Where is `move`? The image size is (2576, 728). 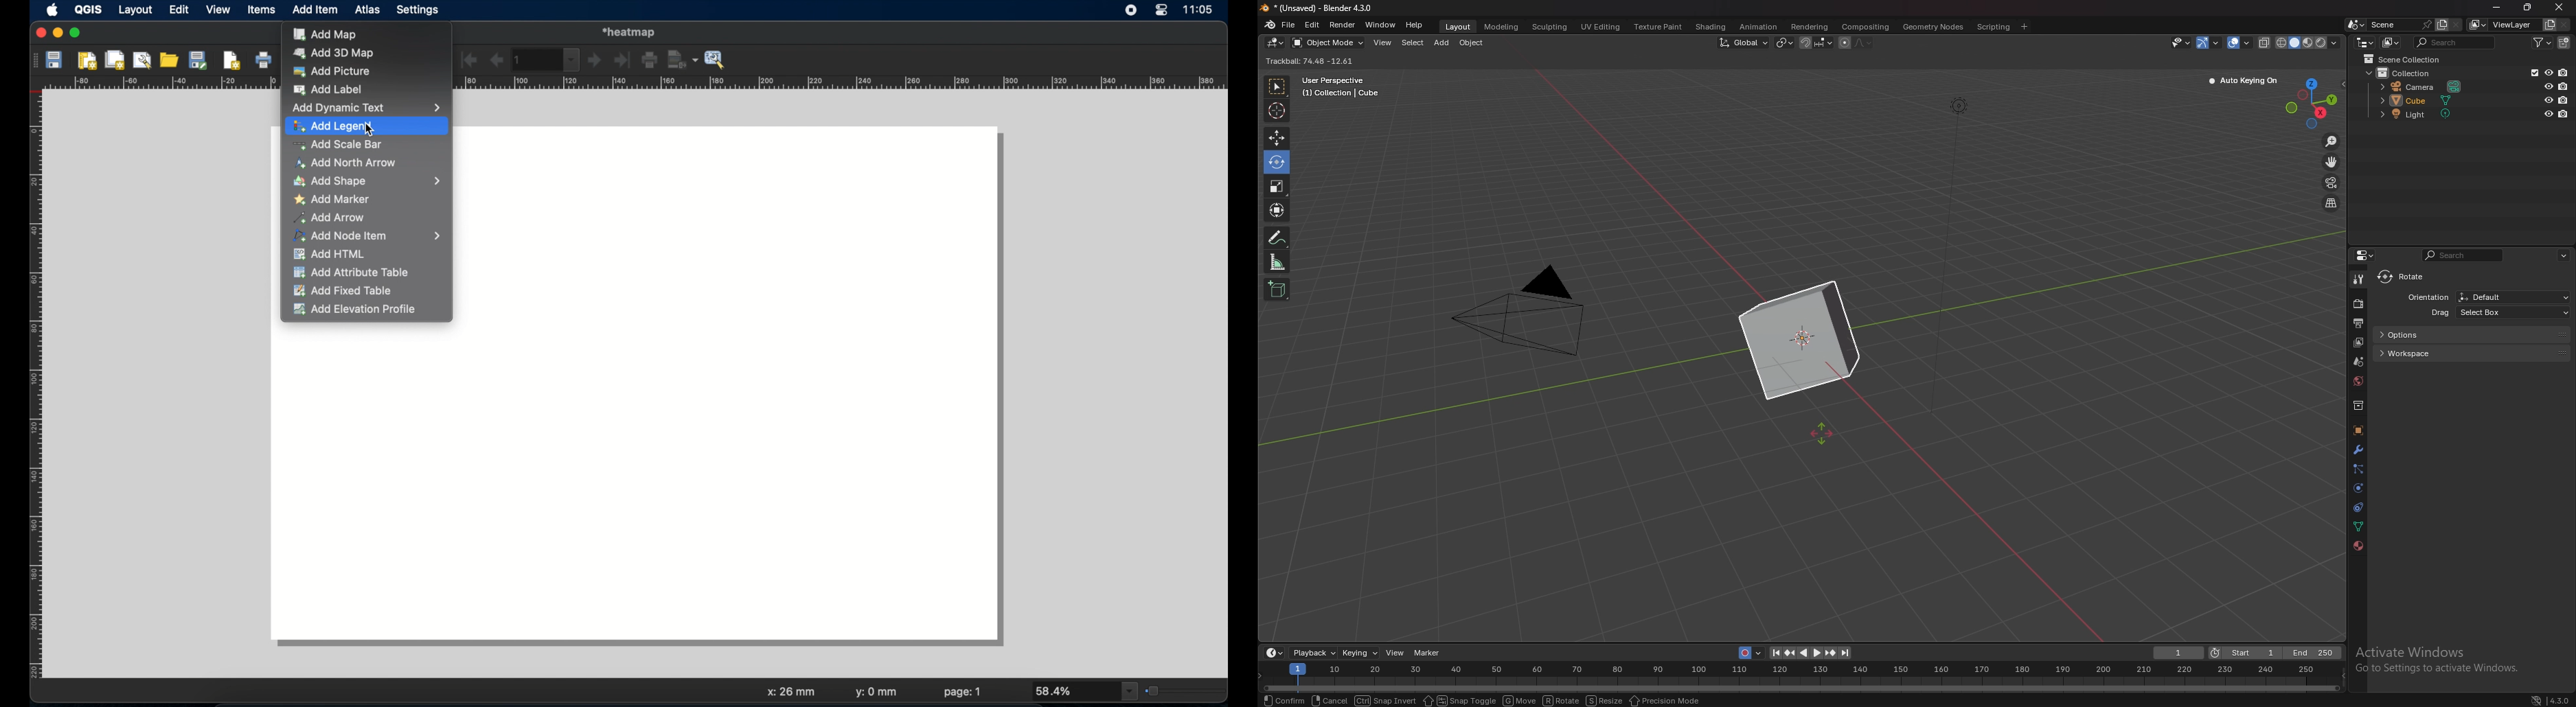 move is located at coordinates (1520, 700).